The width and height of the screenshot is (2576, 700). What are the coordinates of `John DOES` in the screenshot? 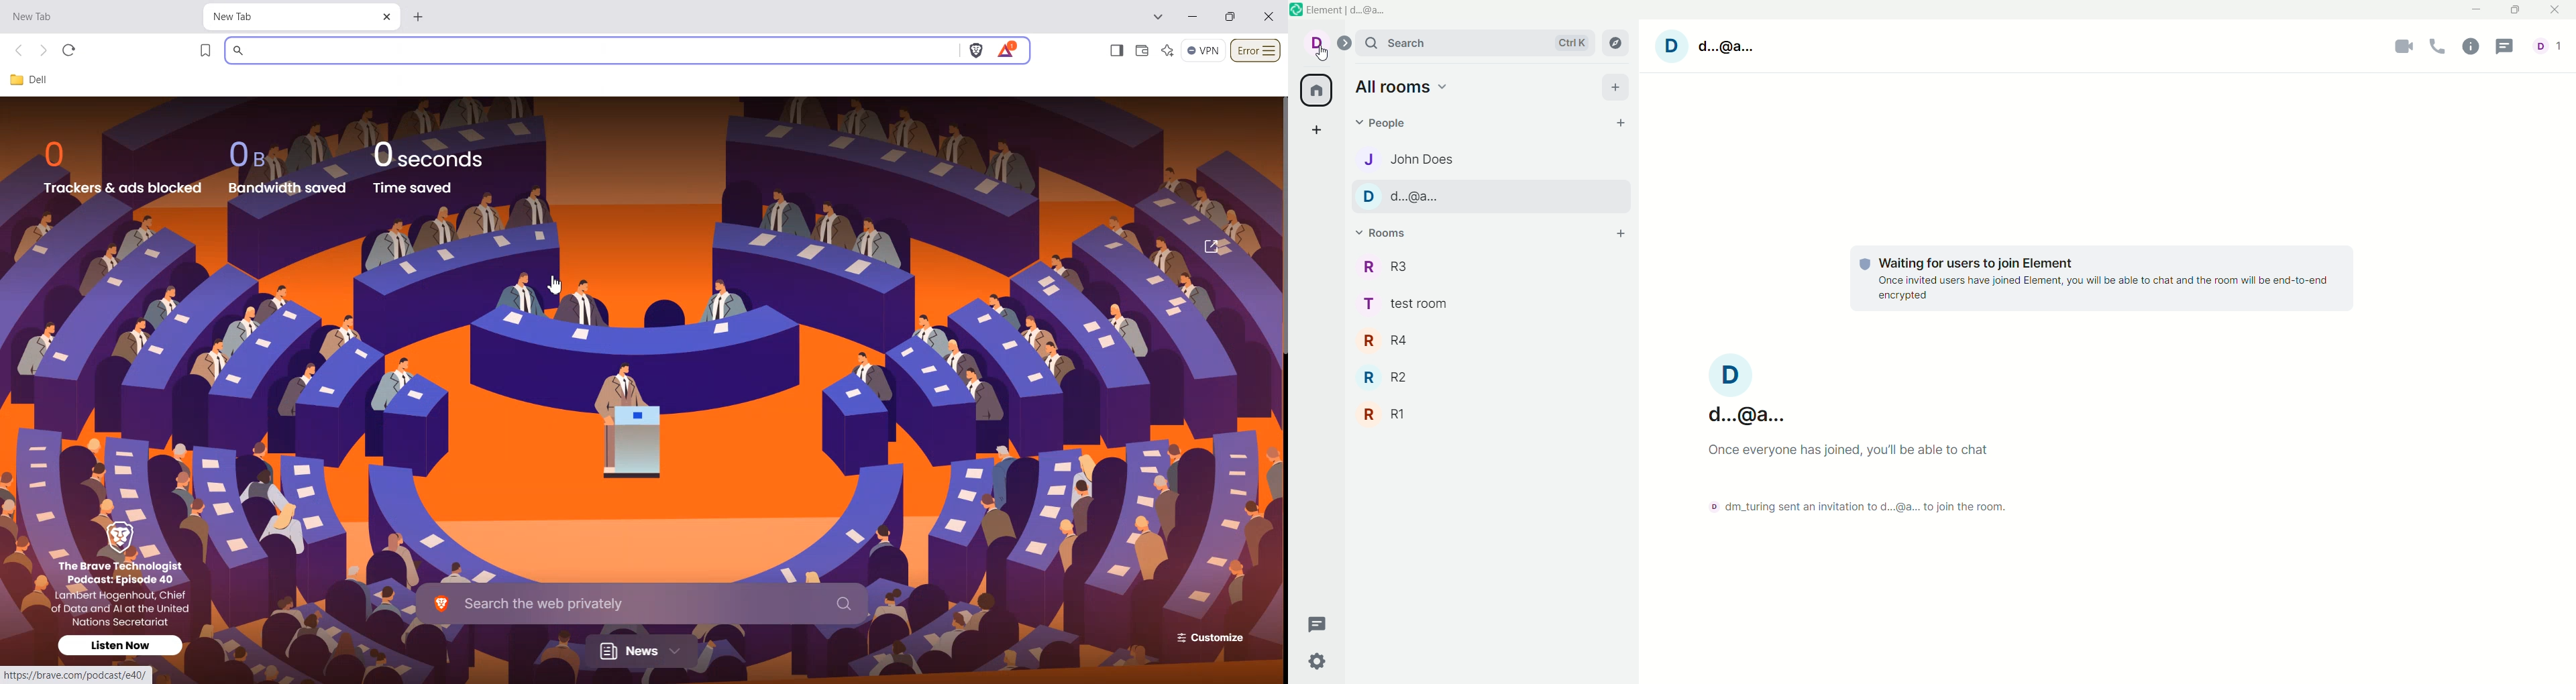 It's located at (1404, 158).